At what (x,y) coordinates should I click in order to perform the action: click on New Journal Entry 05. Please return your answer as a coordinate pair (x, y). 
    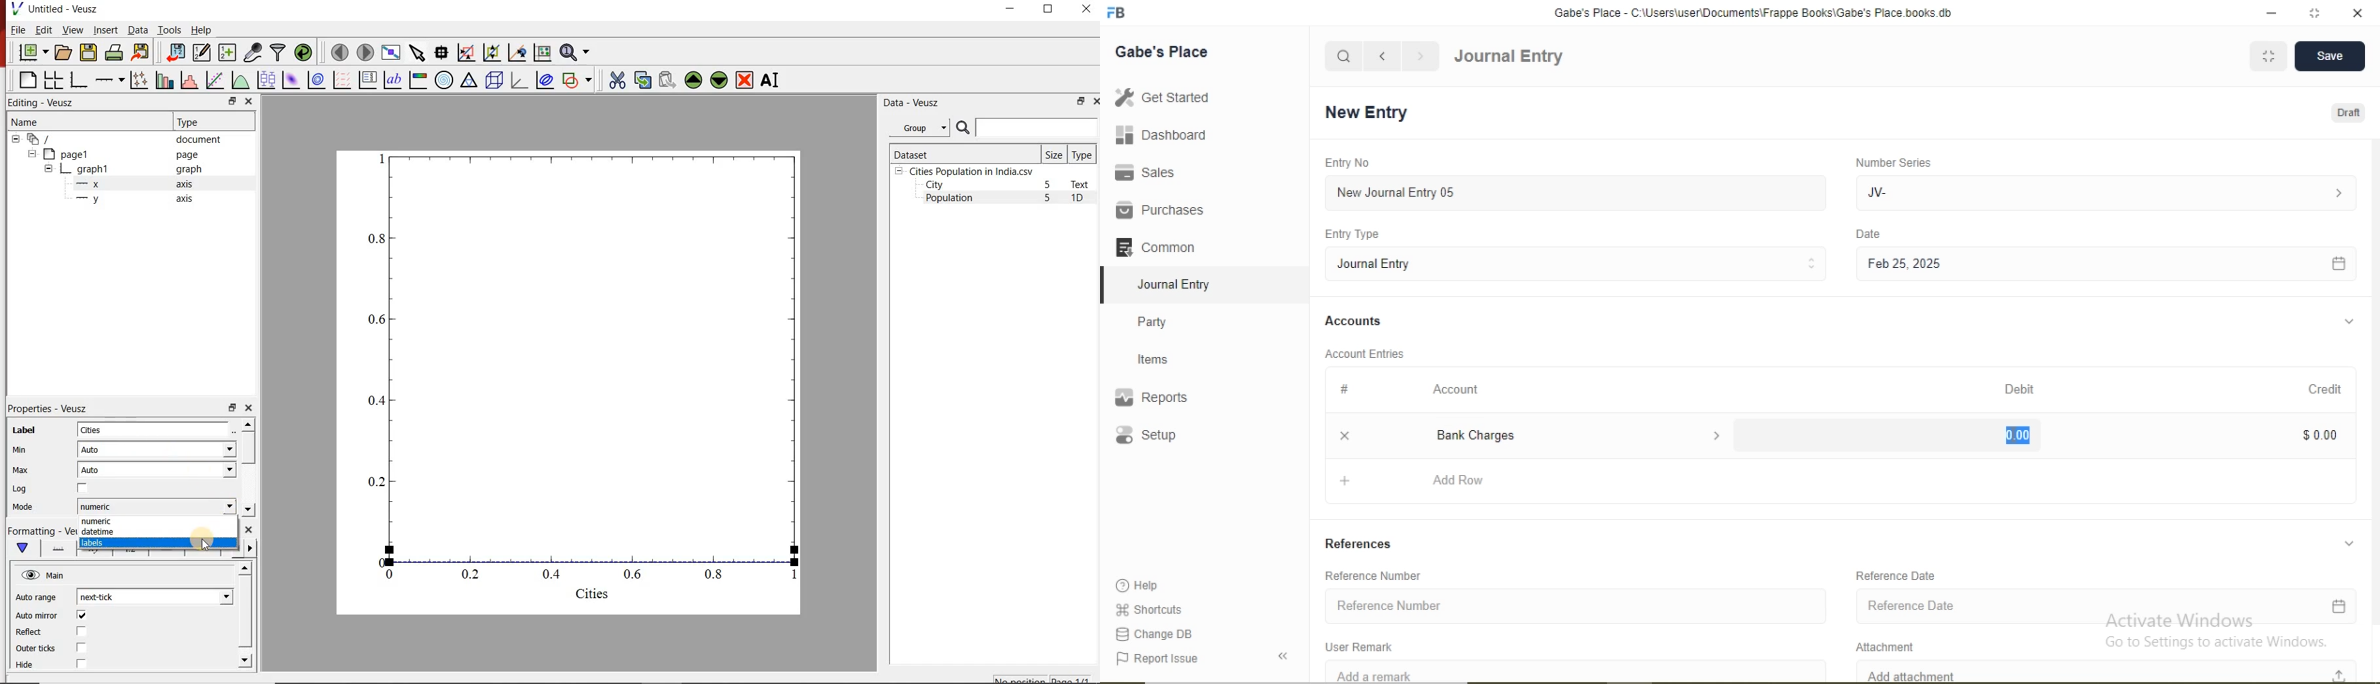
    Looking at the image, I should click on (1578, 192).